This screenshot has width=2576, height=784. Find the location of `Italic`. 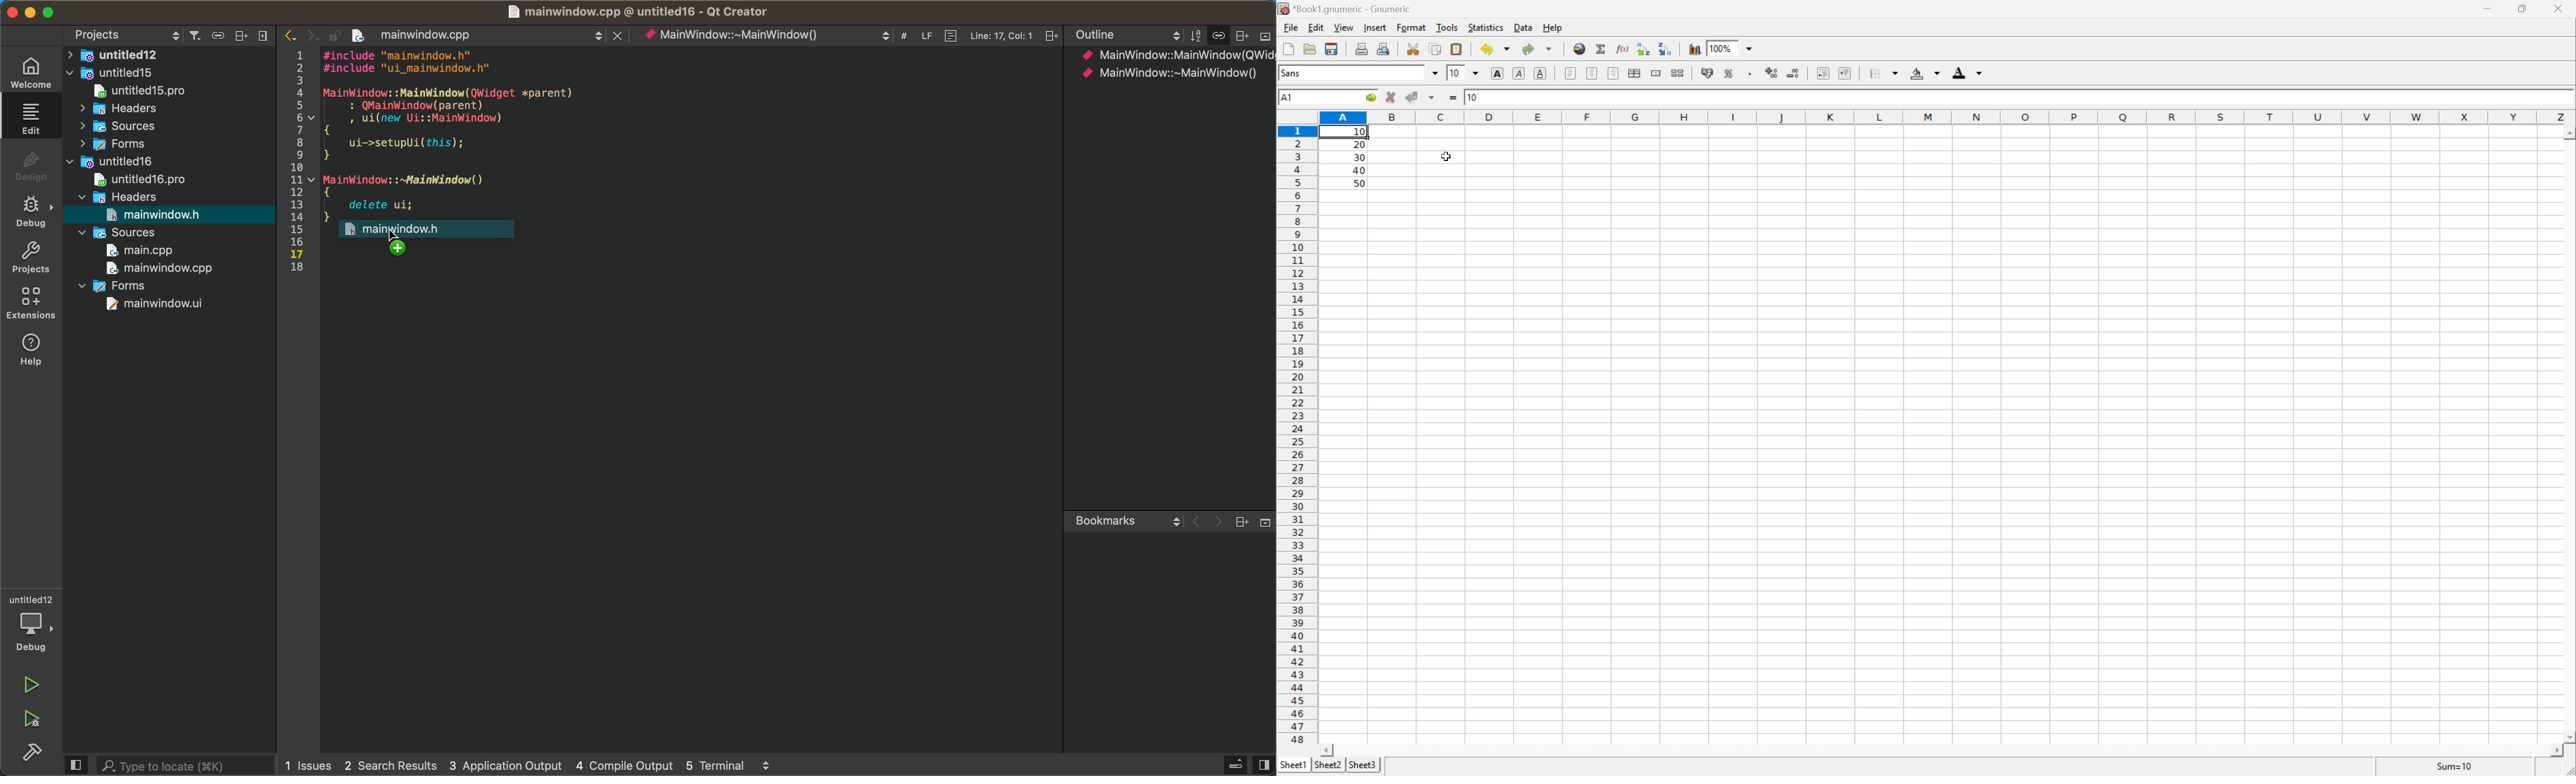

Italic is located at coordinates (1520, 73).